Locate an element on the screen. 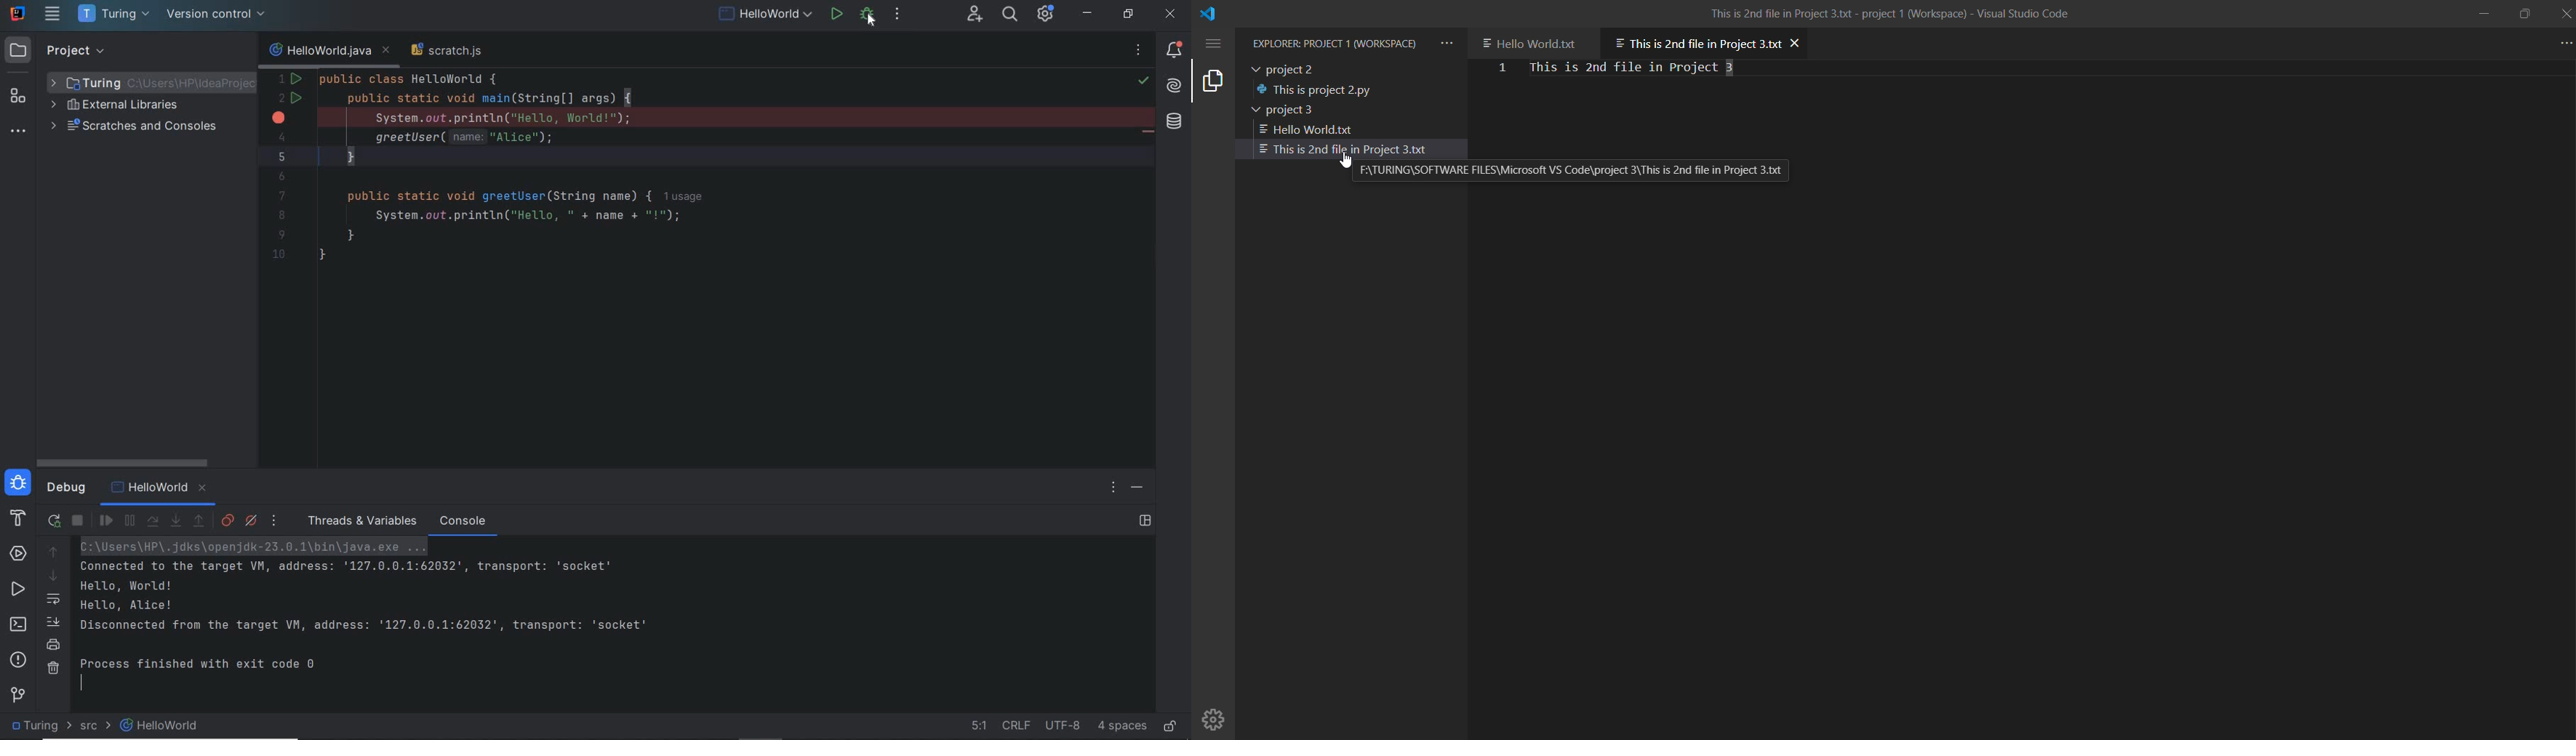  step into is located at coordinates (175, 521).